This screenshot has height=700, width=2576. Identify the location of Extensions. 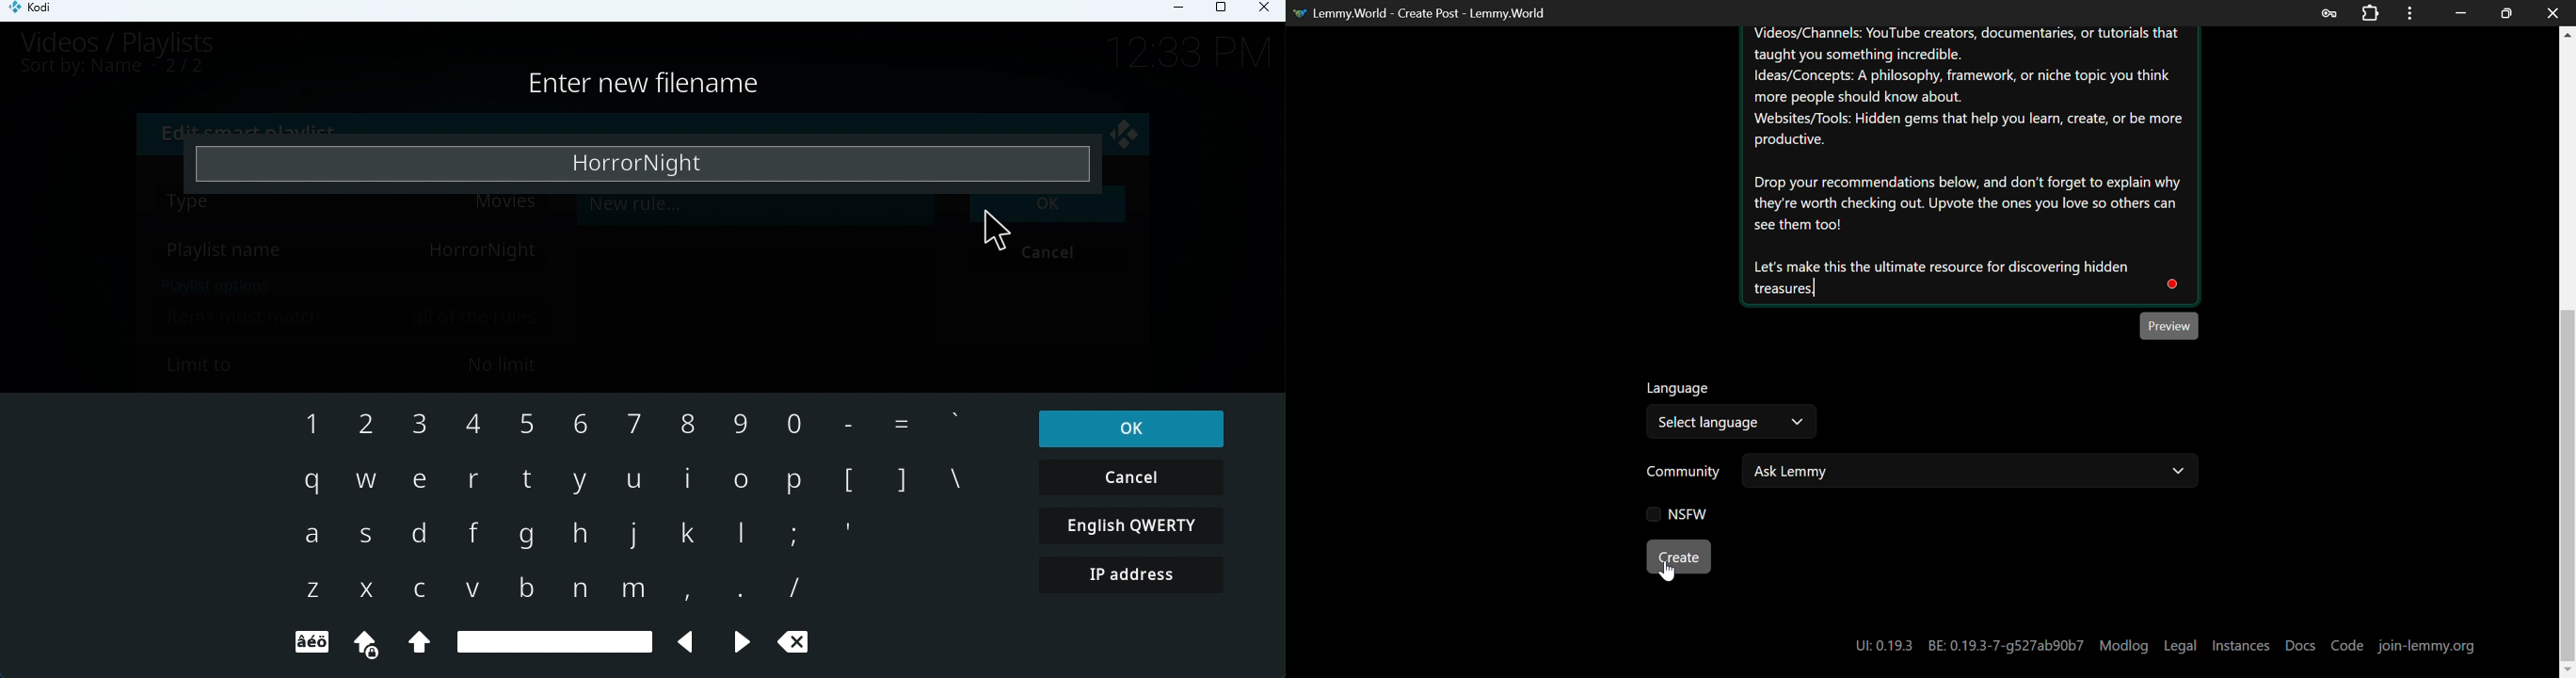
(2371, 11).